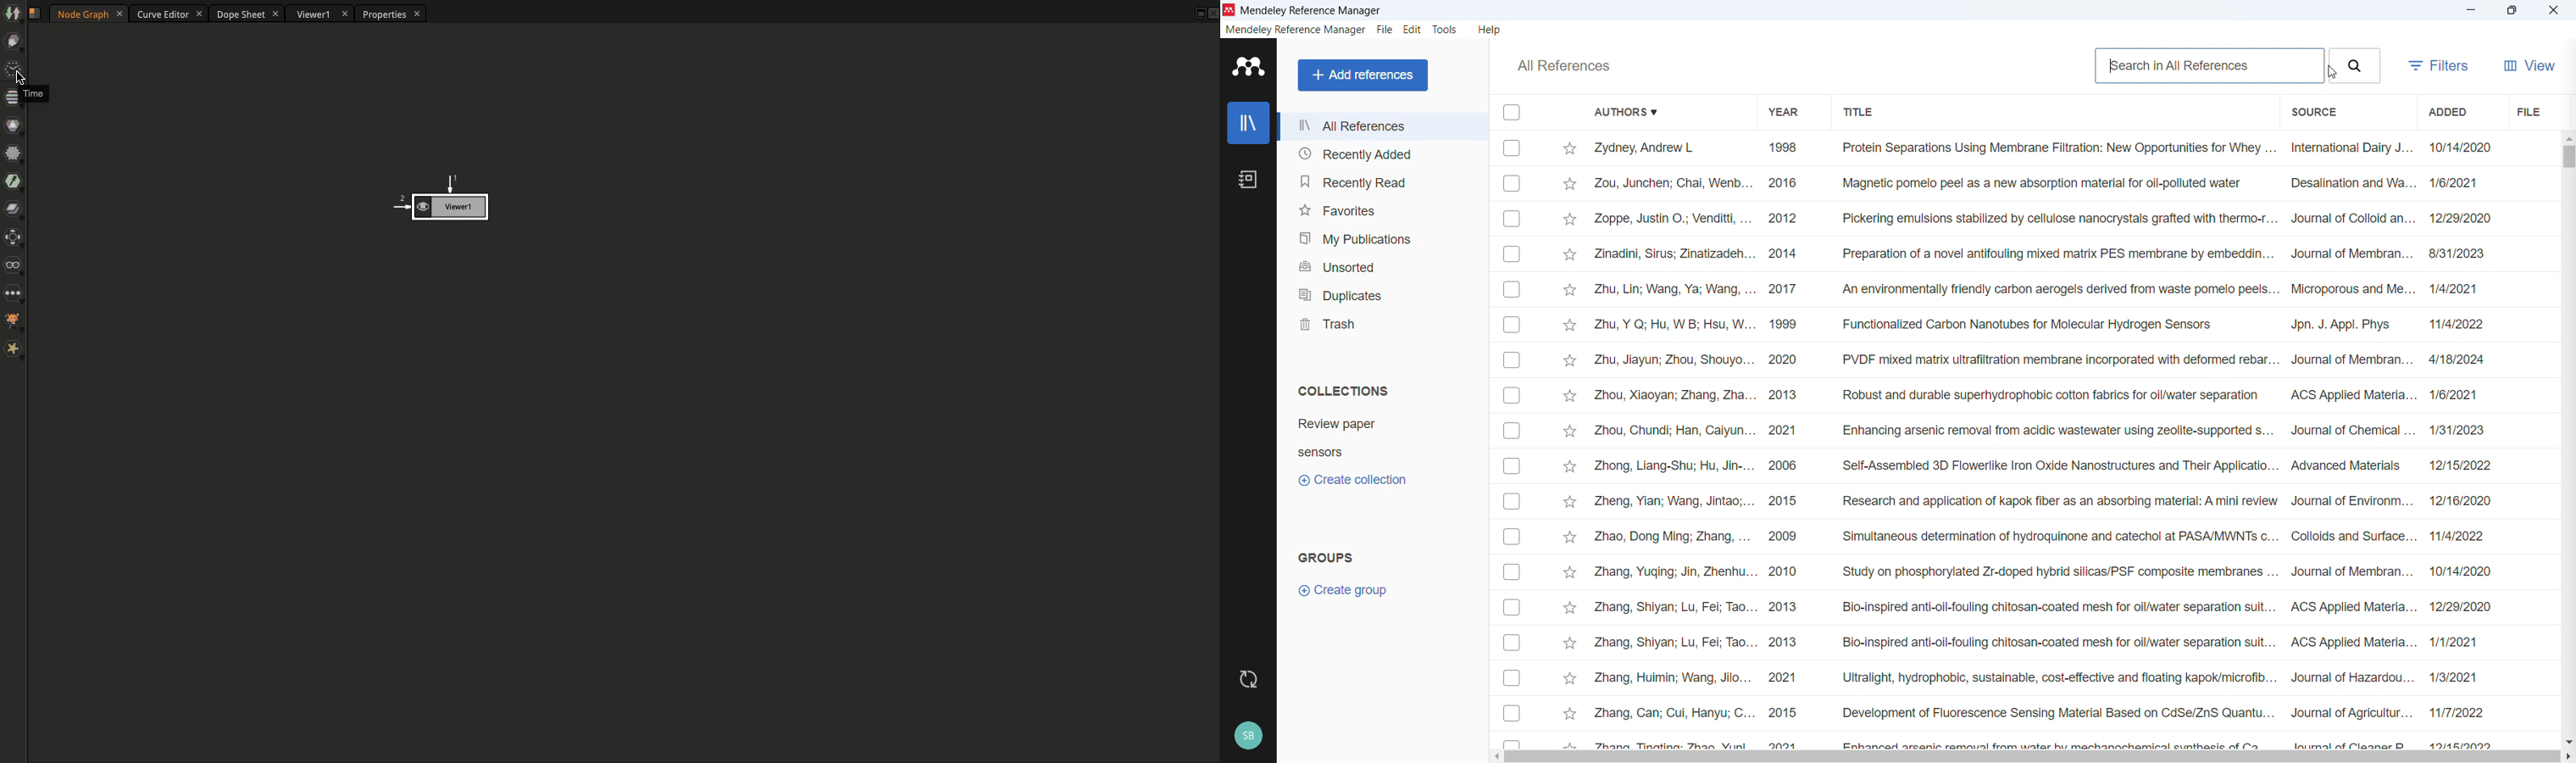  Describe the element at coordinates (1326, 557) in the screenshot. I see `Groups ` at that location.